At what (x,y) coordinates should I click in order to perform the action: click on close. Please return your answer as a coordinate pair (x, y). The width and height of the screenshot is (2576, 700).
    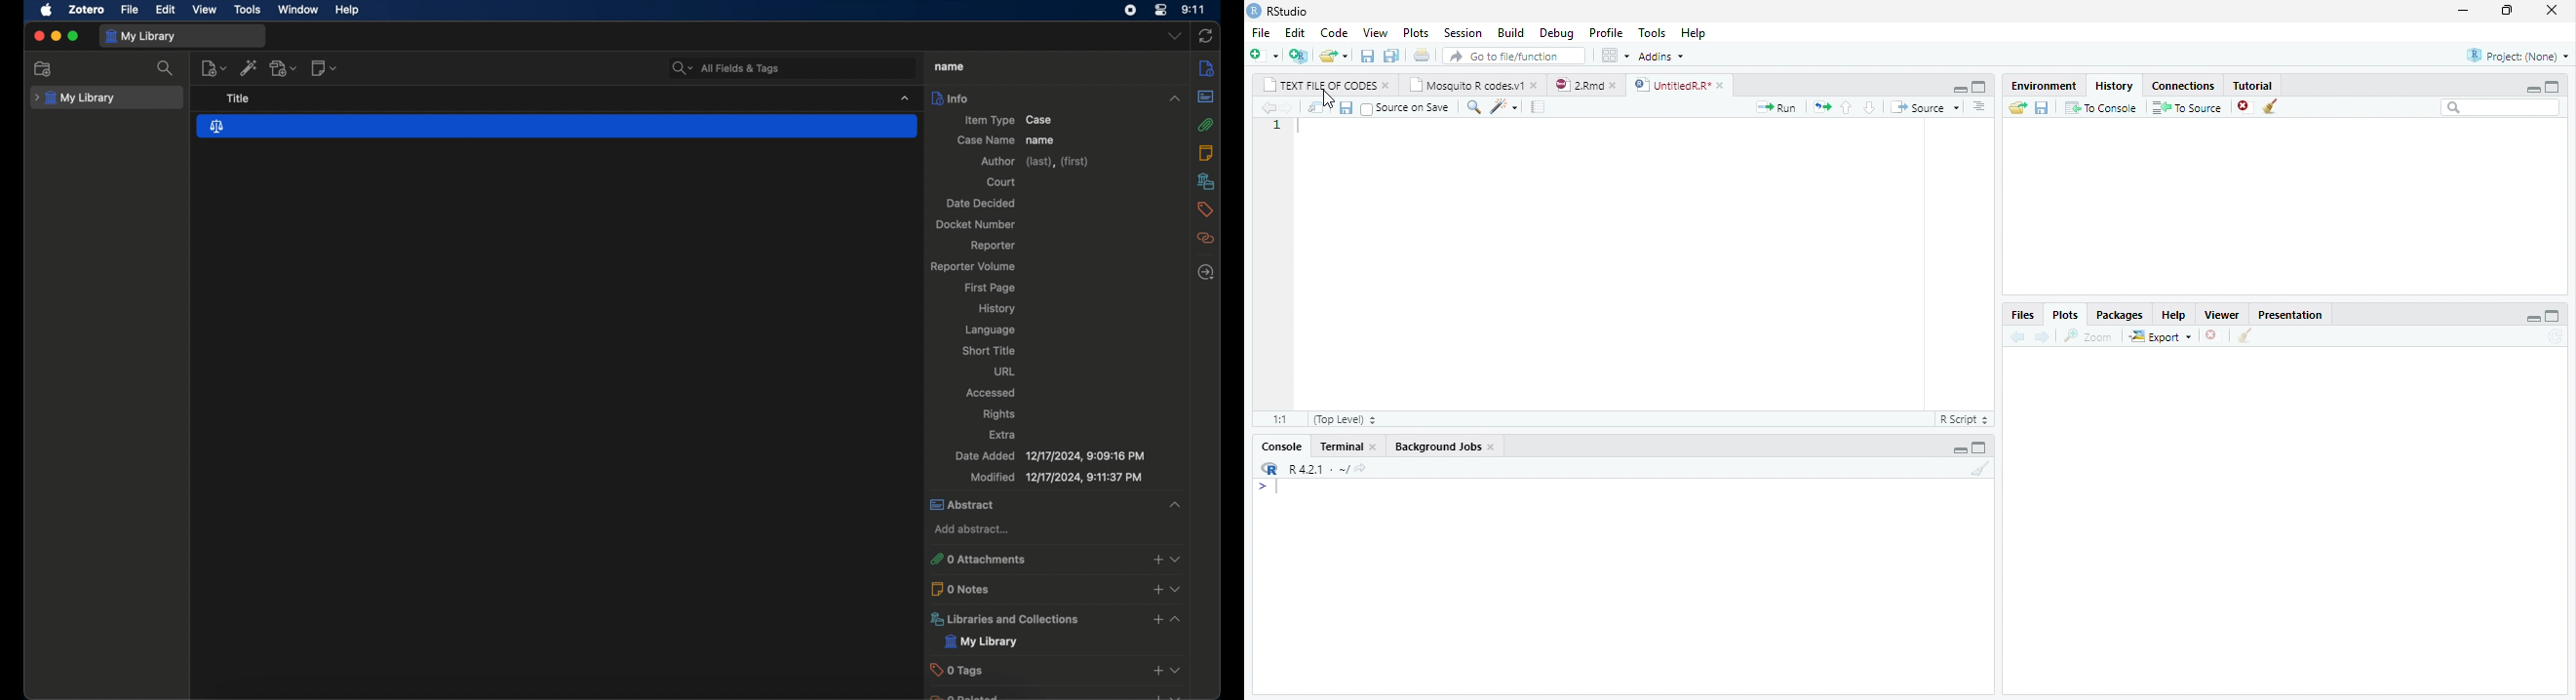
    Looking at the image, I should click on (1374, 446).